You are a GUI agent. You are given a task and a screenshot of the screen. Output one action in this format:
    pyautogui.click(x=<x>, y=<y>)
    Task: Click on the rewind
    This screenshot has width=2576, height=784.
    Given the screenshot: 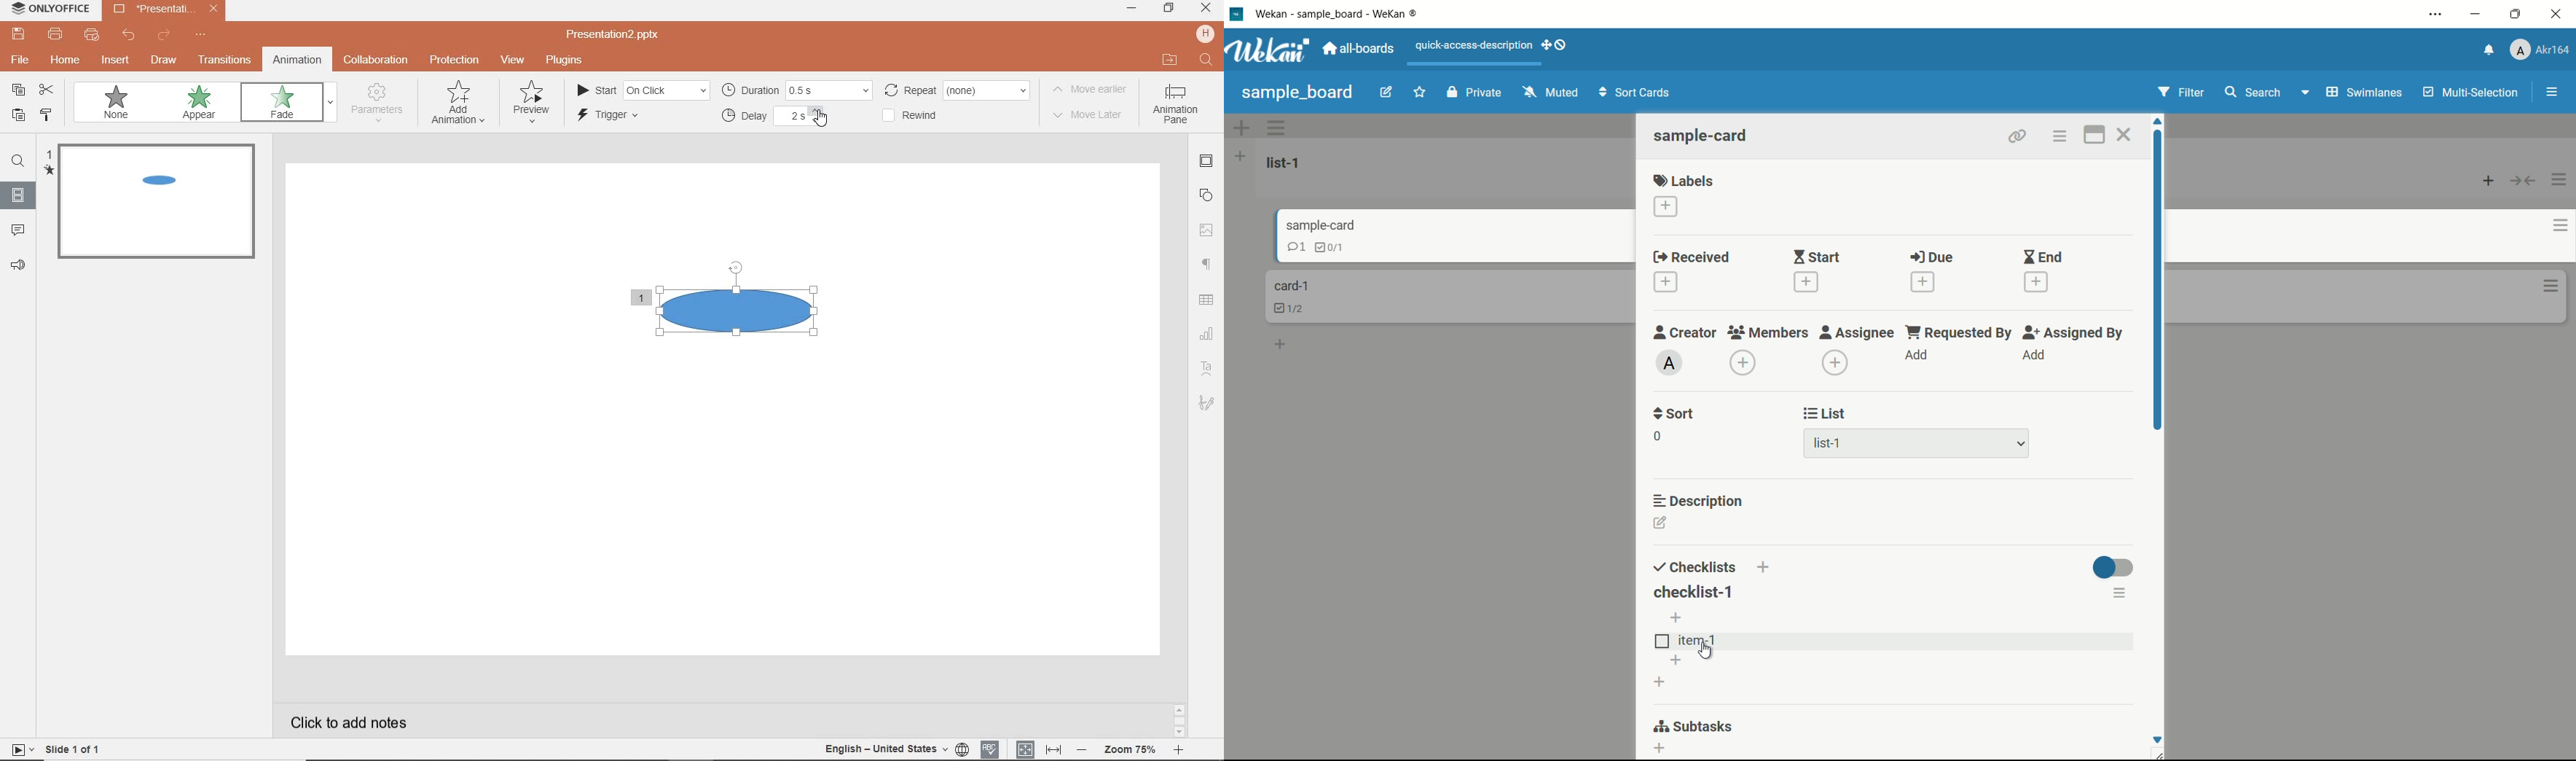 What is the action you would take?
    pyautogui.click(x=912, y=117)
    